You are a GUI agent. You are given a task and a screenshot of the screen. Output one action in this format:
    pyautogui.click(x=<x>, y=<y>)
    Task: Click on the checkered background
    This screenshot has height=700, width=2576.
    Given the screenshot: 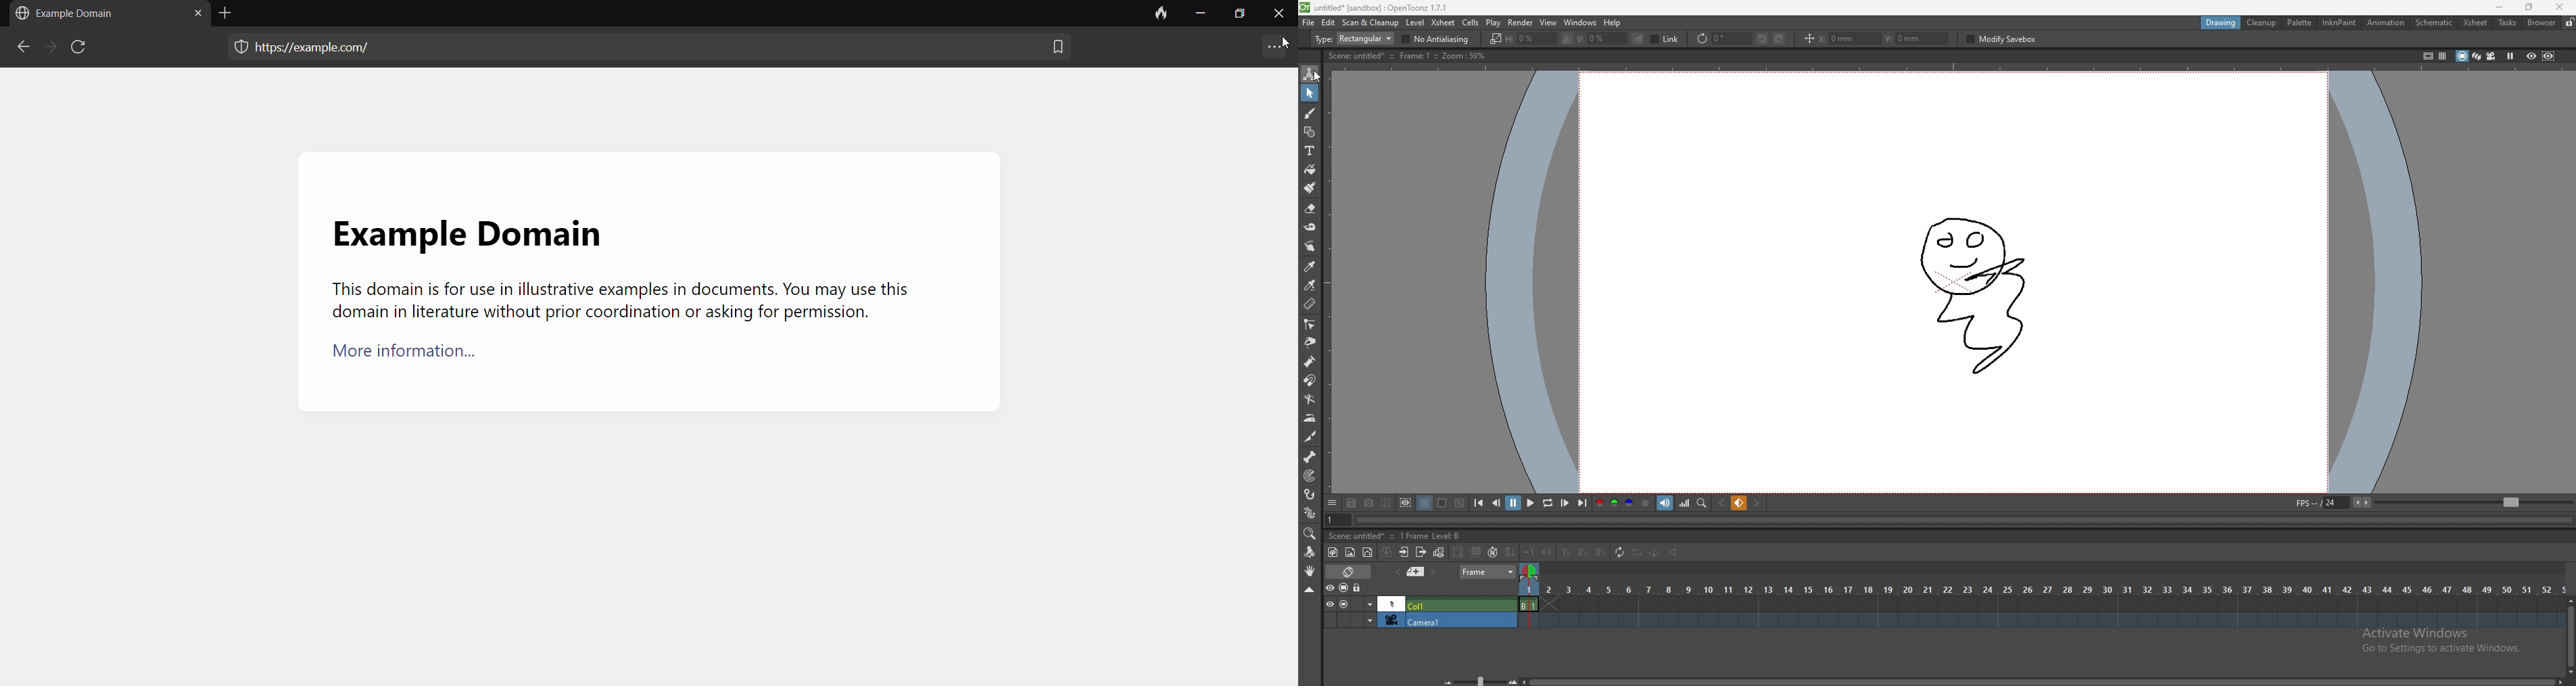 What is the action you would take?
    pyautogui.click(x=1460, y=502)
    